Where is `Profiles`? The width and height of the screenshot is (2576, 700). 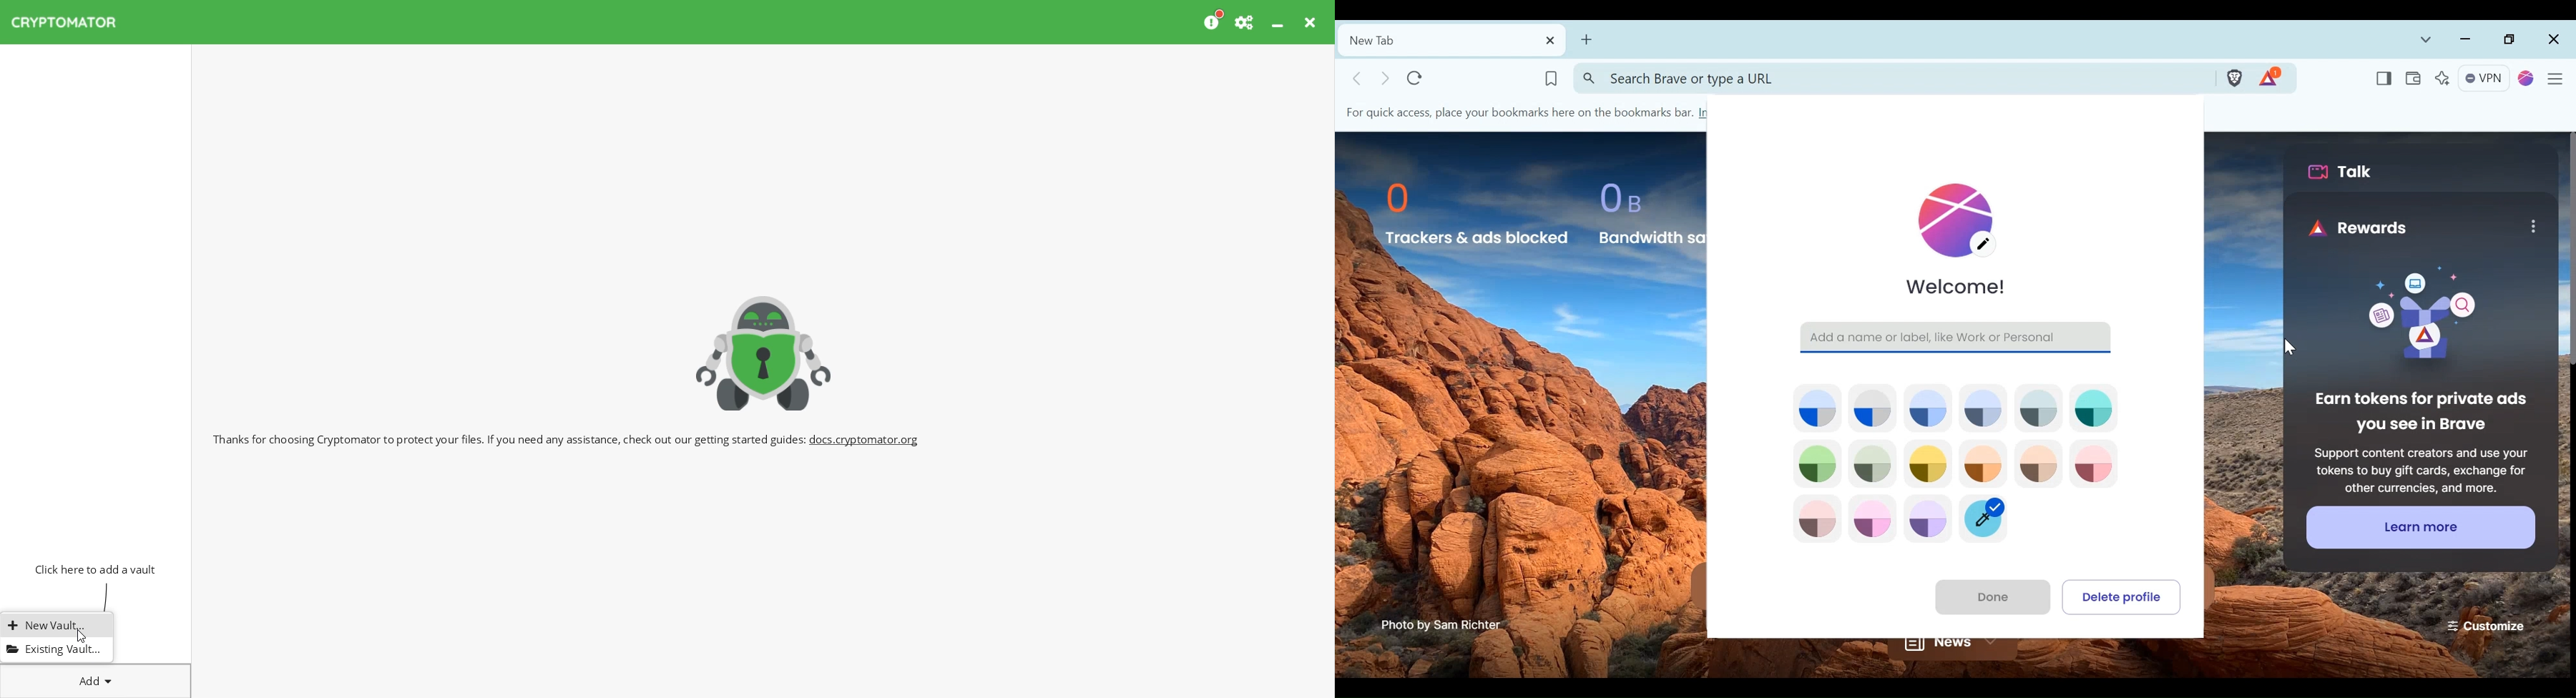
Profiles is located at coordinates (2527, 79).